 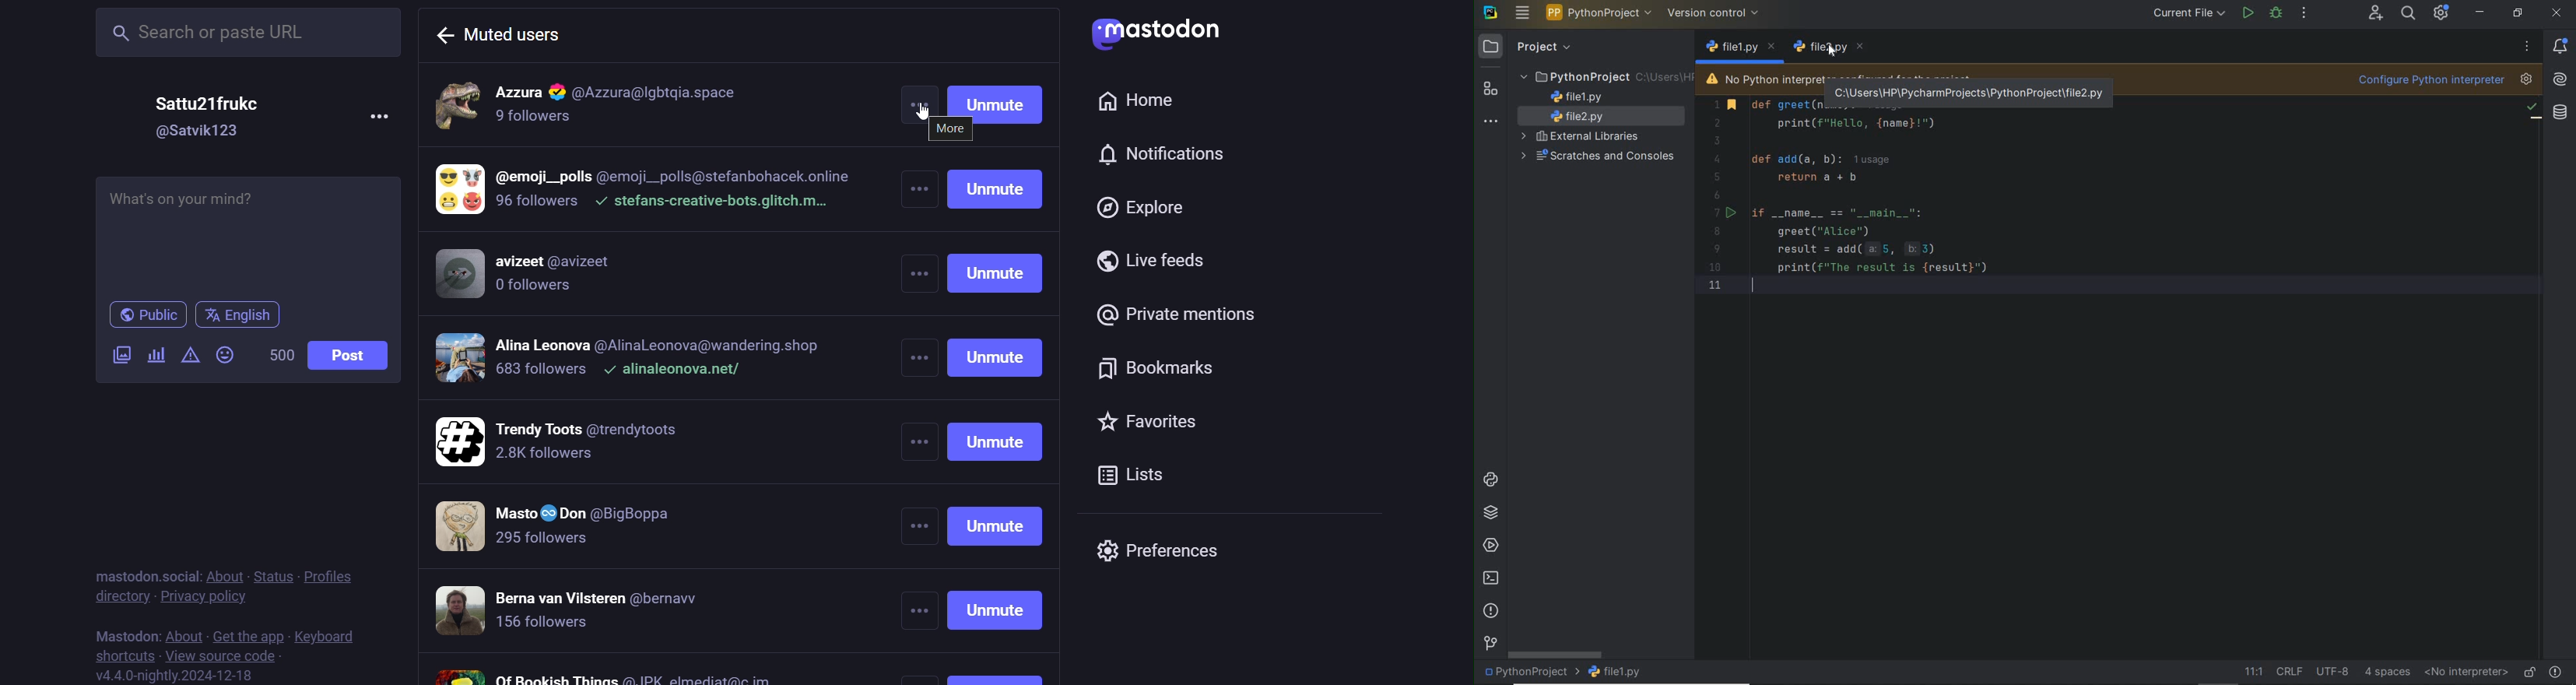 What do you see at coordinates (1174, 314) in the screenshot?
I see `private mention` at bounding box center [1174, 314].